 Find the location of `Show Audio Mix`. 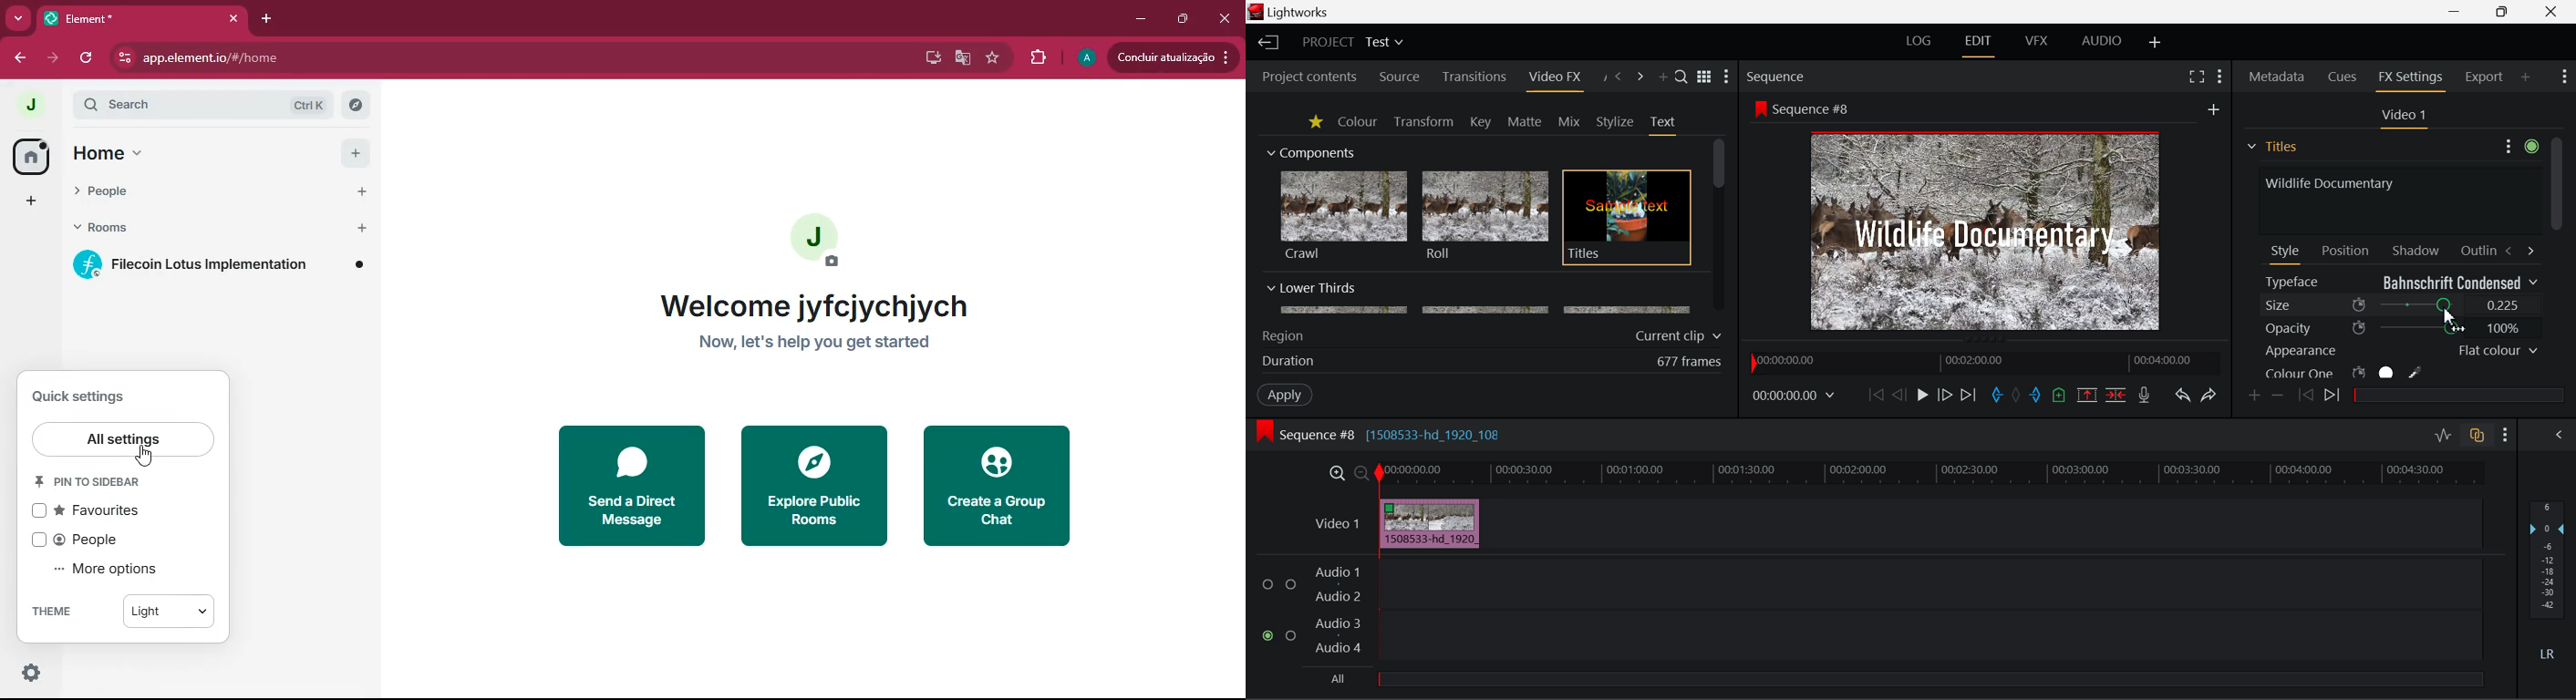

Show Audio Mix is located at coordinates (2557, 435).